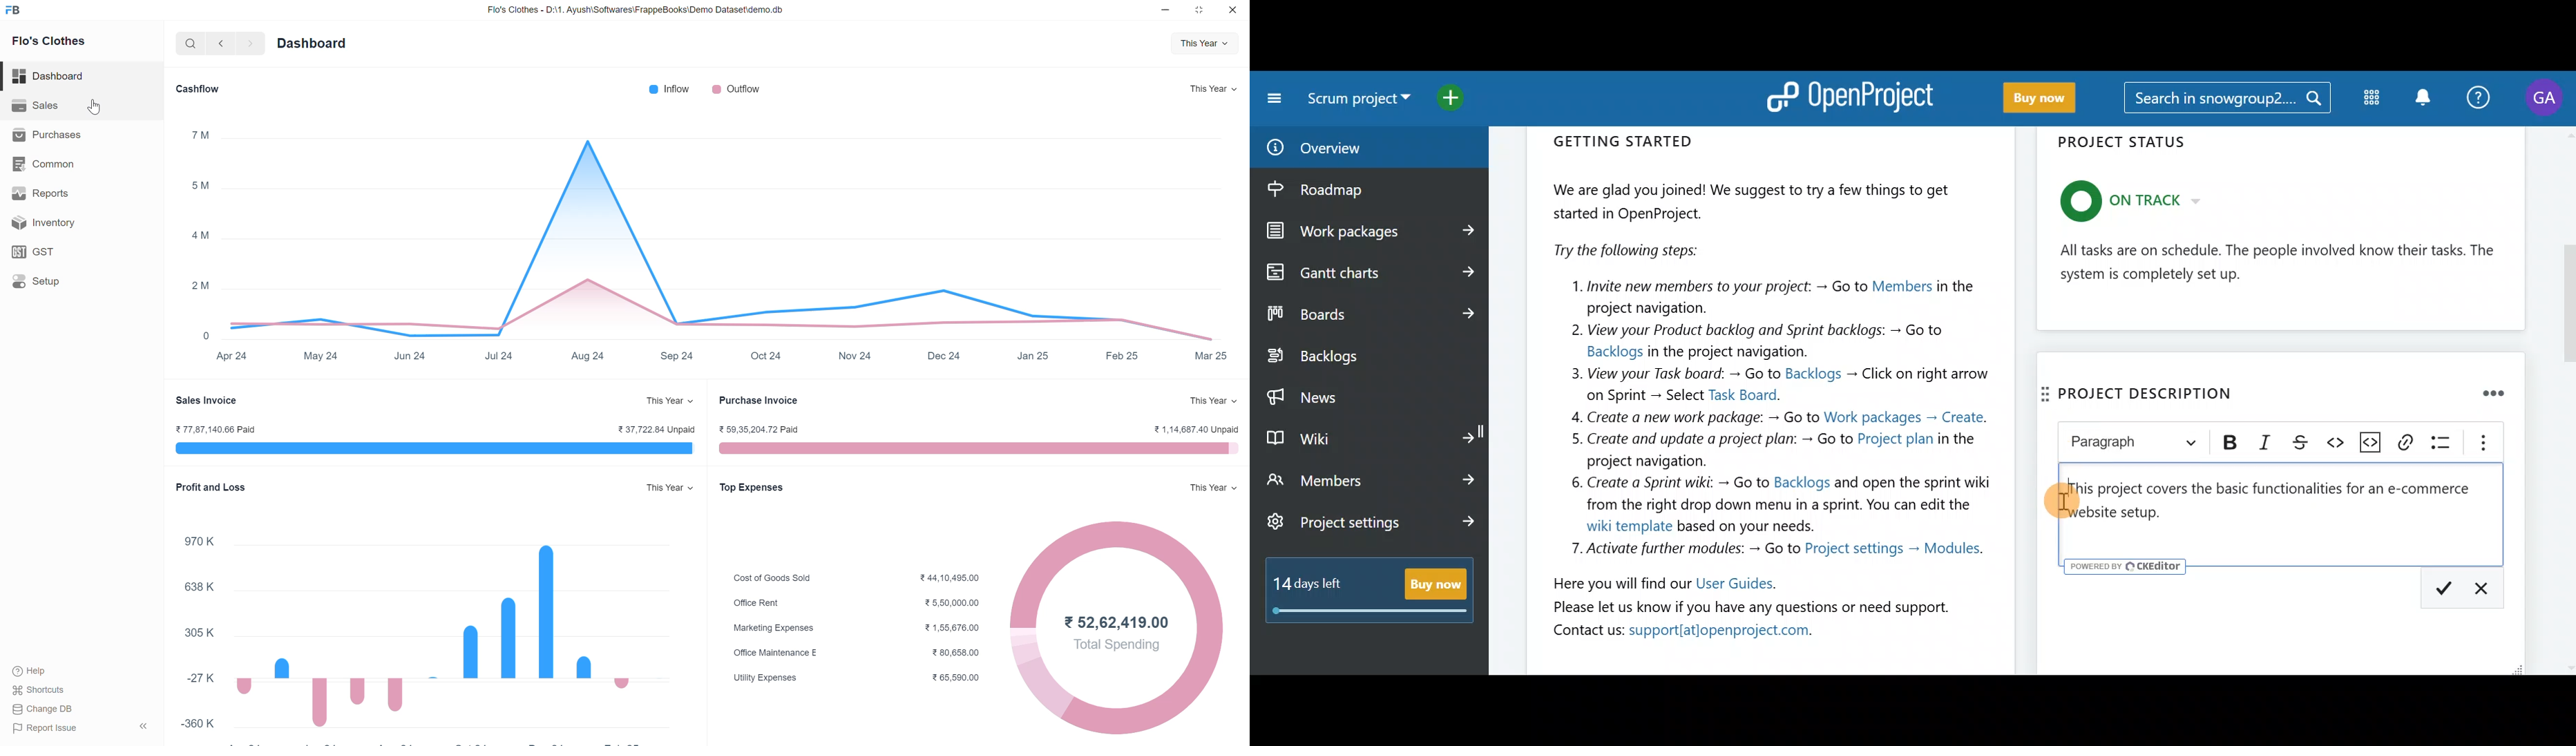  Describe the element at coordinates (1119, 550) in the screenshot. I see `donut chart` at that location.